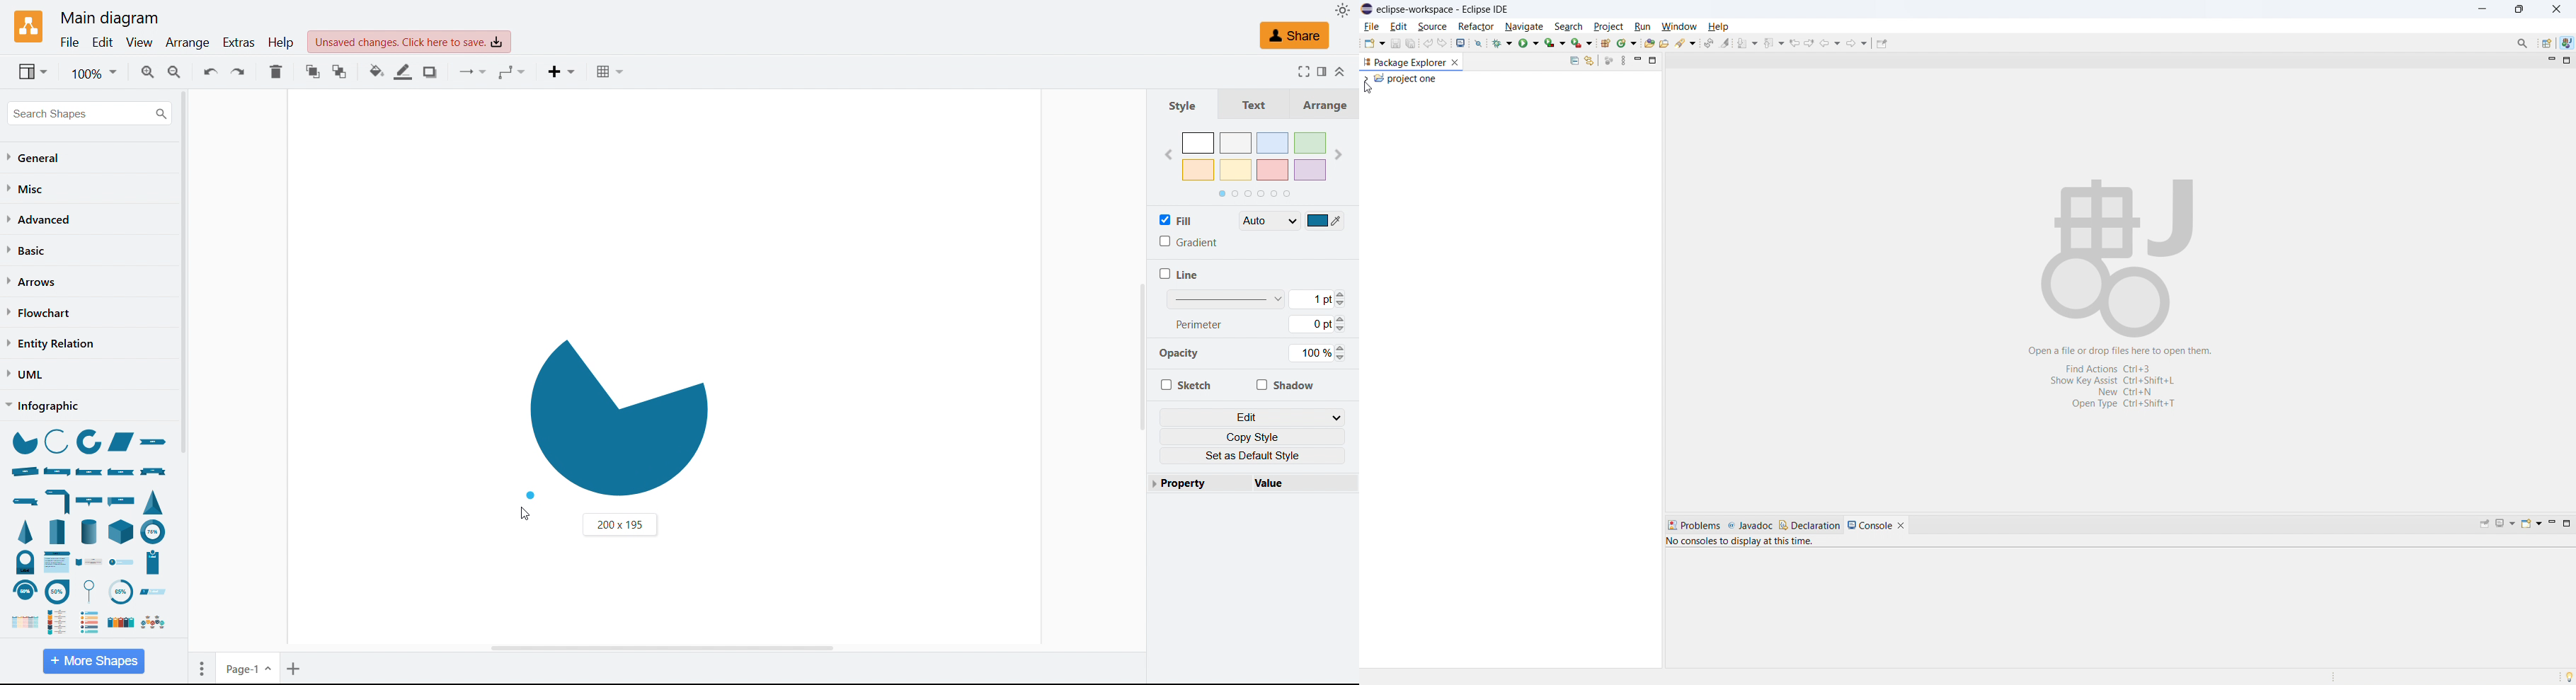 The height and width of the screenshot is (700, 2576). Describe the element at coordinates (1248, 103) in the screenshot. I see `Text ` at that location.